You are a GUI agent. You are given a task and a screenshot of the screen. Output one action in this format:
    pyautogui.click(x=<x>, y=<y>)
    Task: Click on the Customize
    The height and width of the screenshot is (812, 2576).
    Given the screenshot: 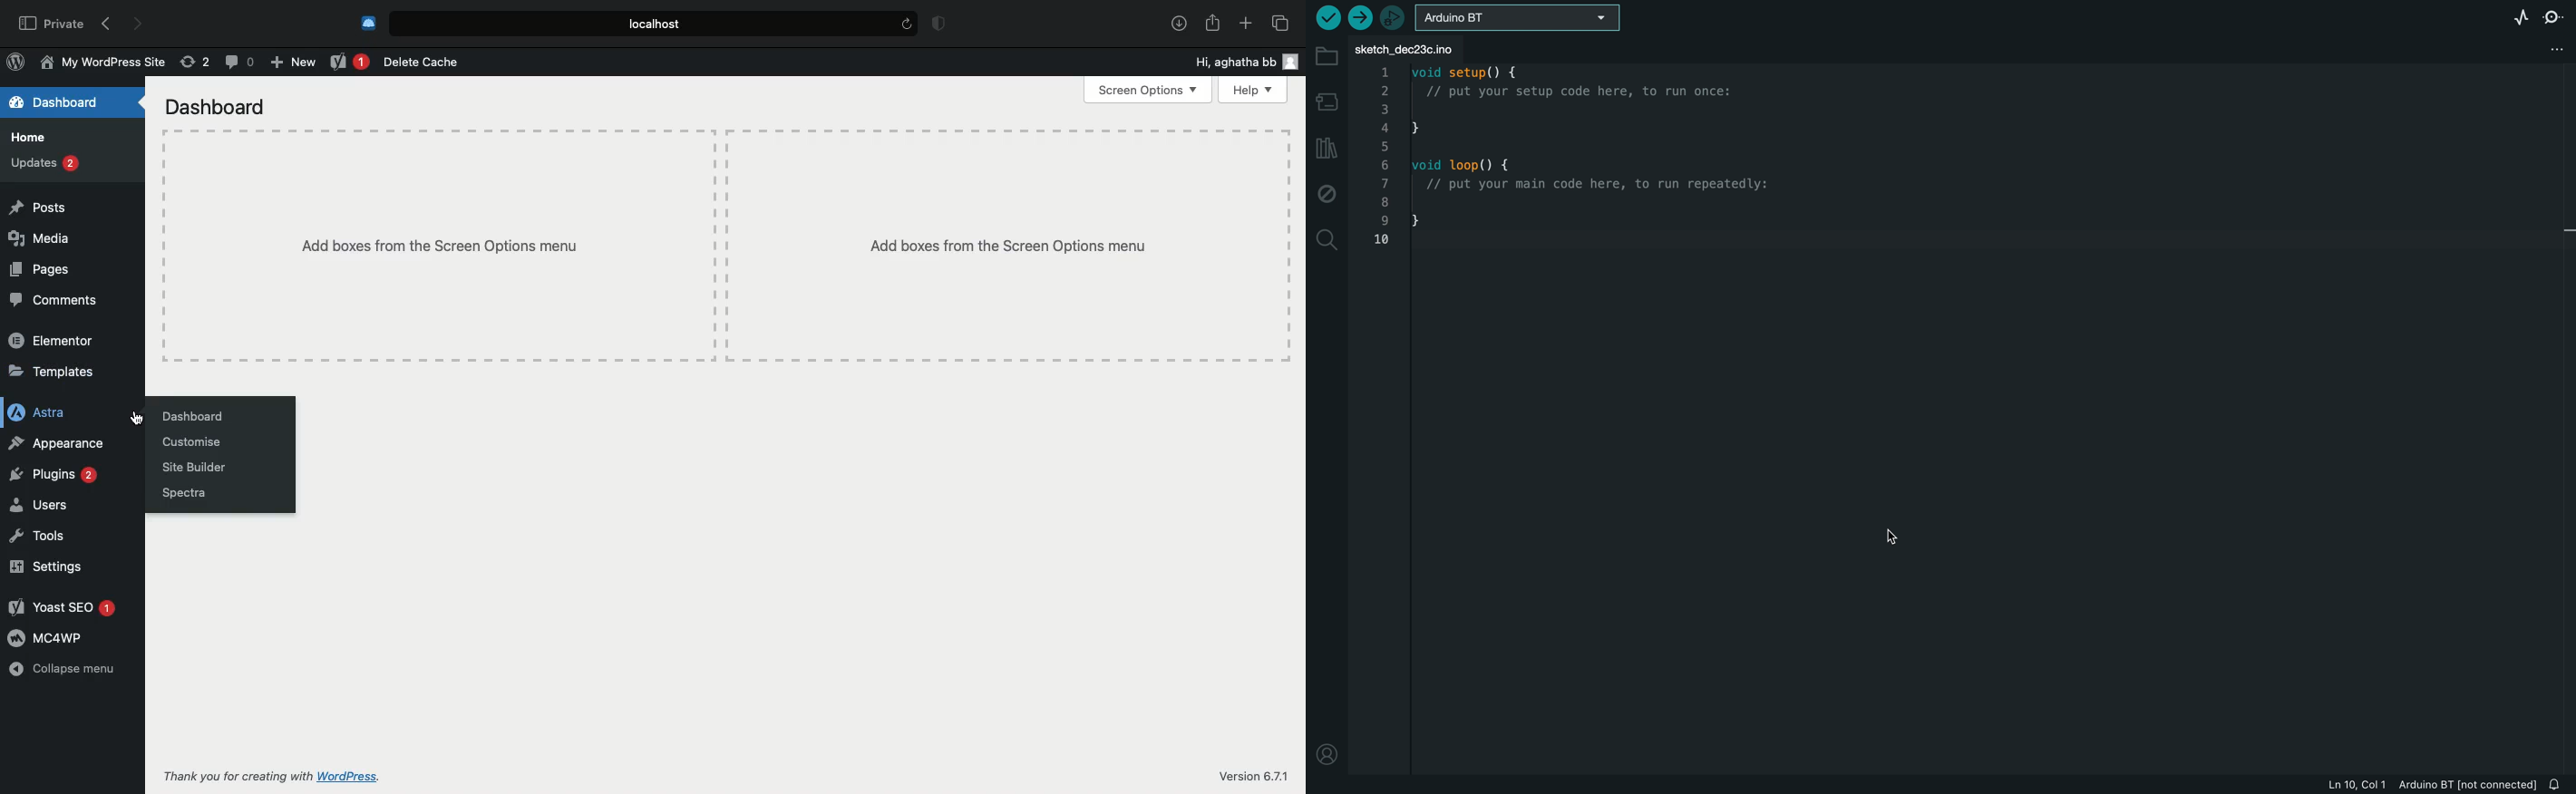 What is the action you would take?
    pyautogui.click(x=190, y=441)
    